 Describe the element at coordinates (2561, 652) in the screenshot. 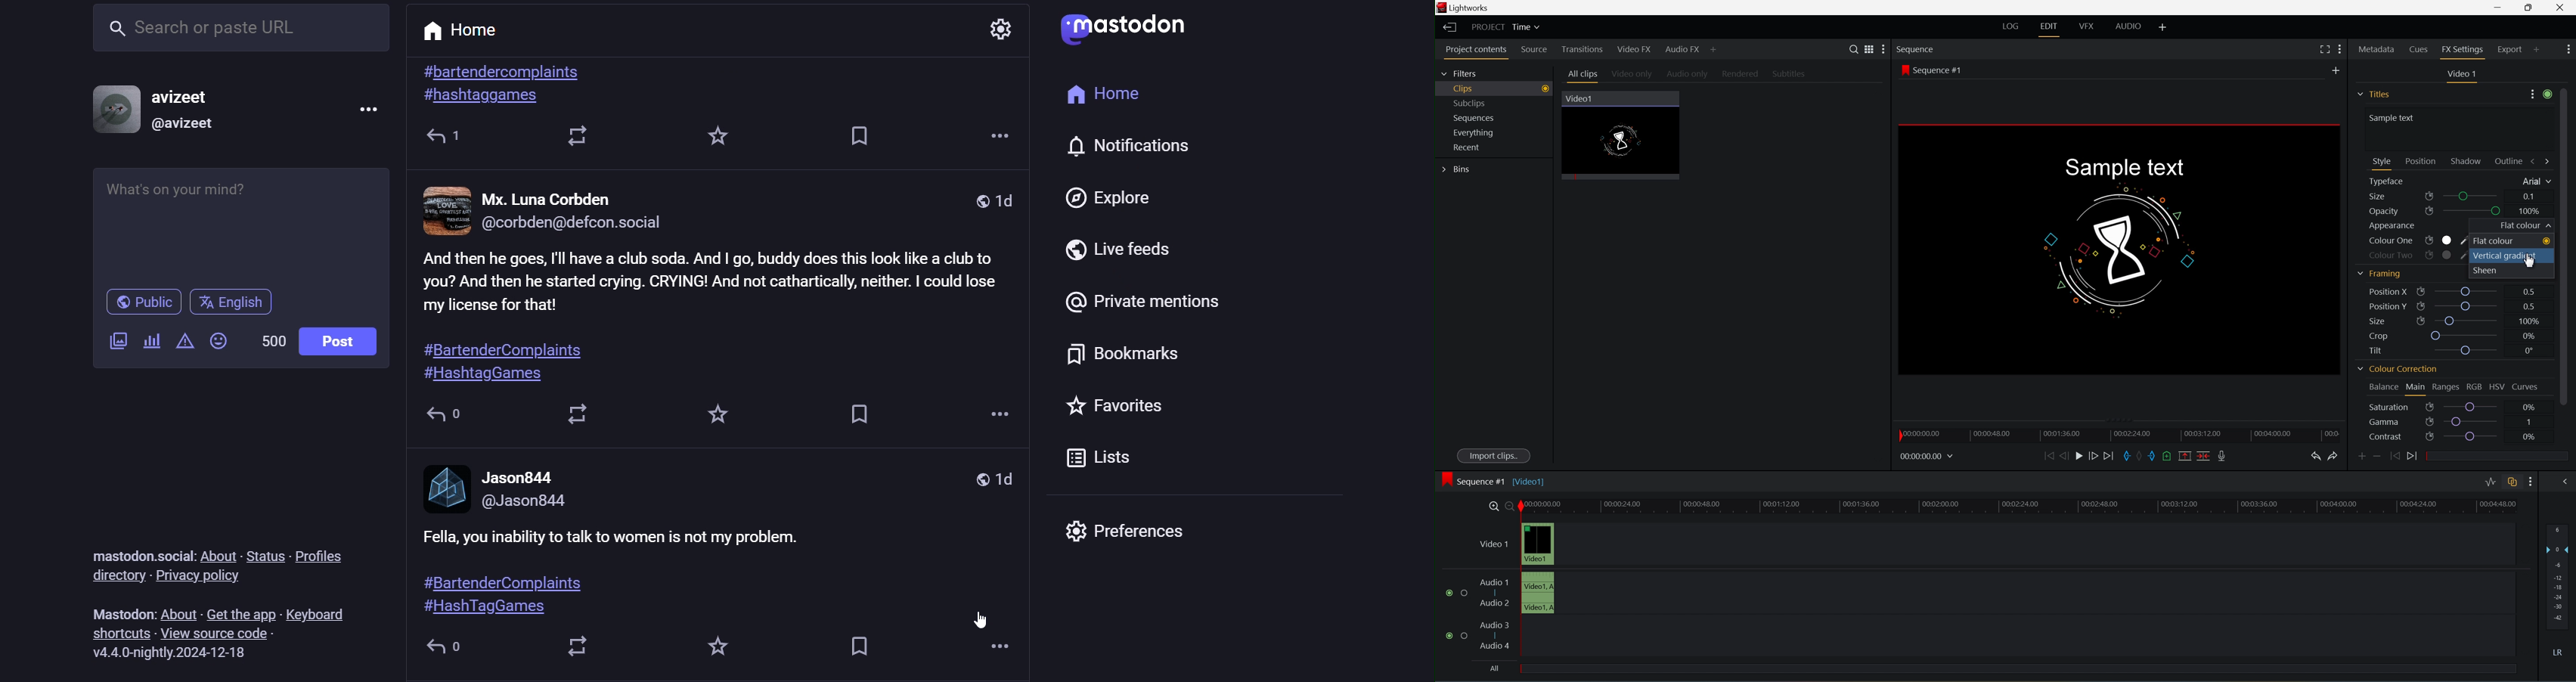

I see `mute` at that location.